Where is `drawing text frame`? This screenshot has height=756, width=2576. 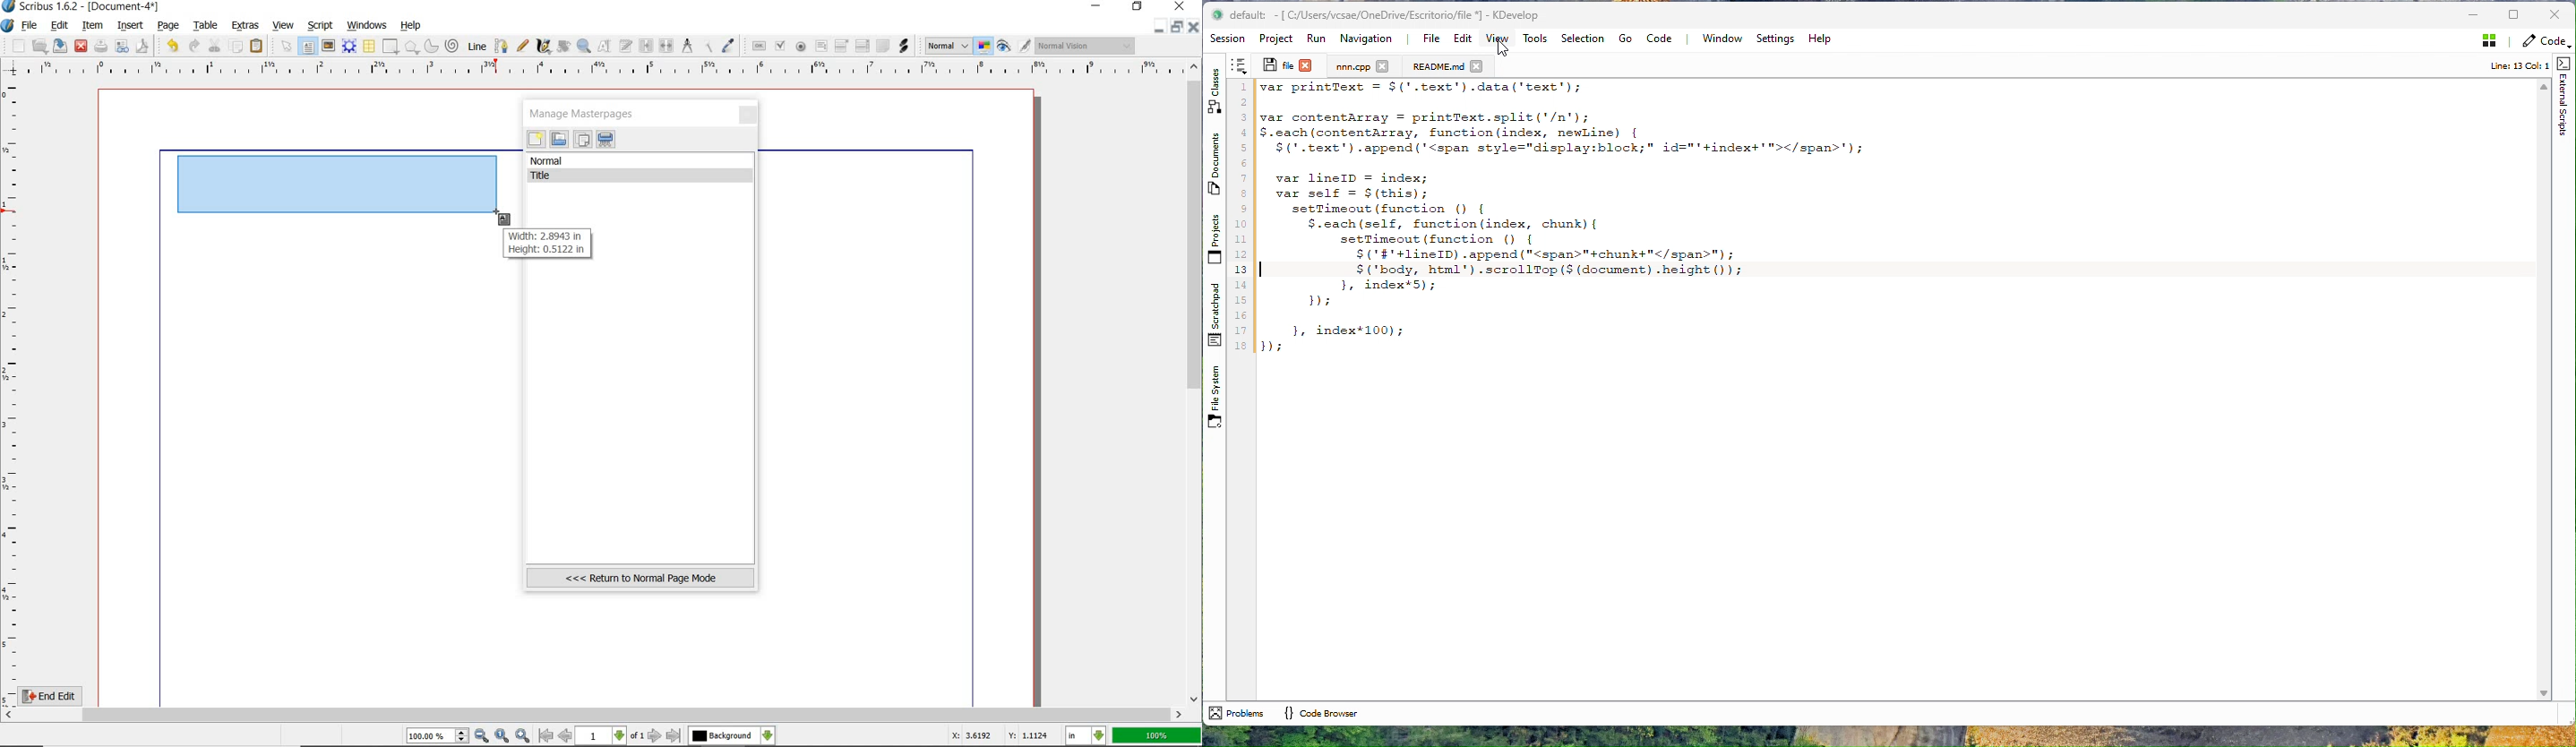
drawing text frame is located at coordinates (343, 187).